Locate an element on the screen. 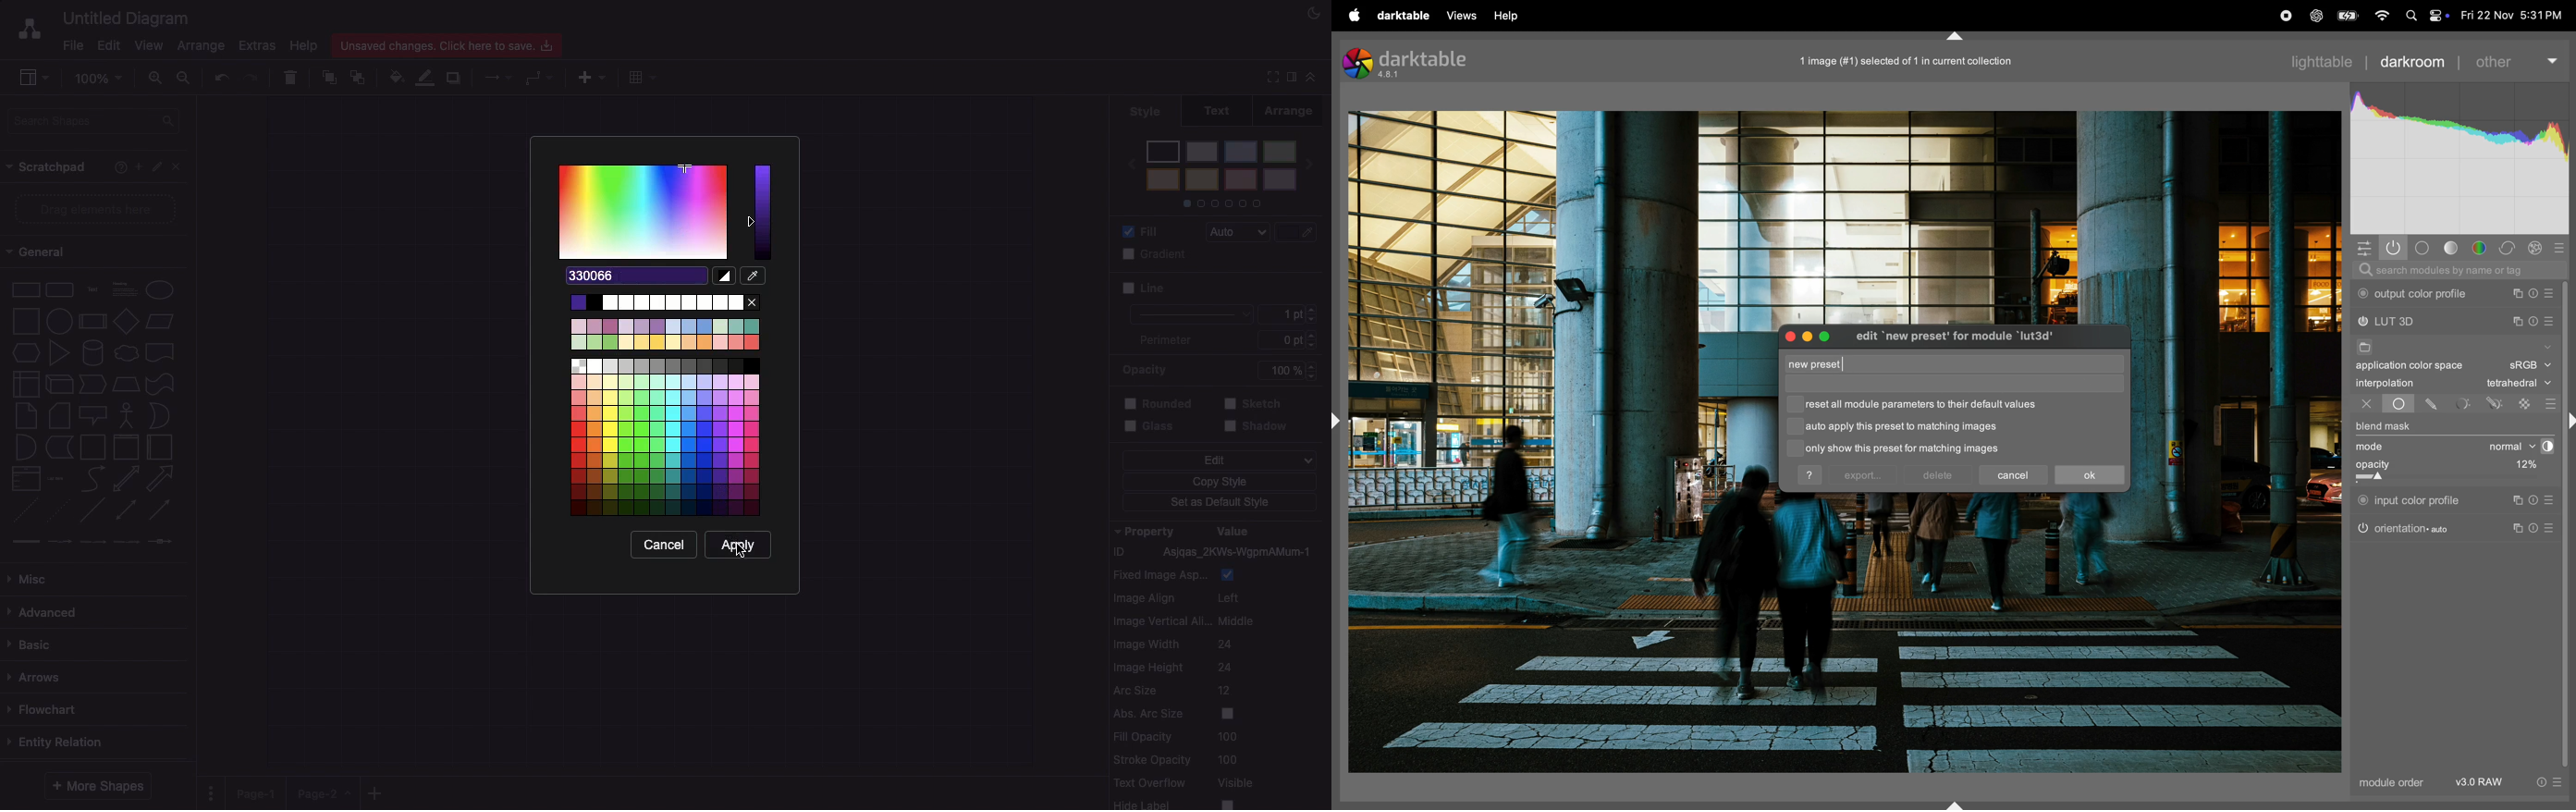 The height and width of the screenshot is (812, 2576). module order is located at coordinates (2389, 784).